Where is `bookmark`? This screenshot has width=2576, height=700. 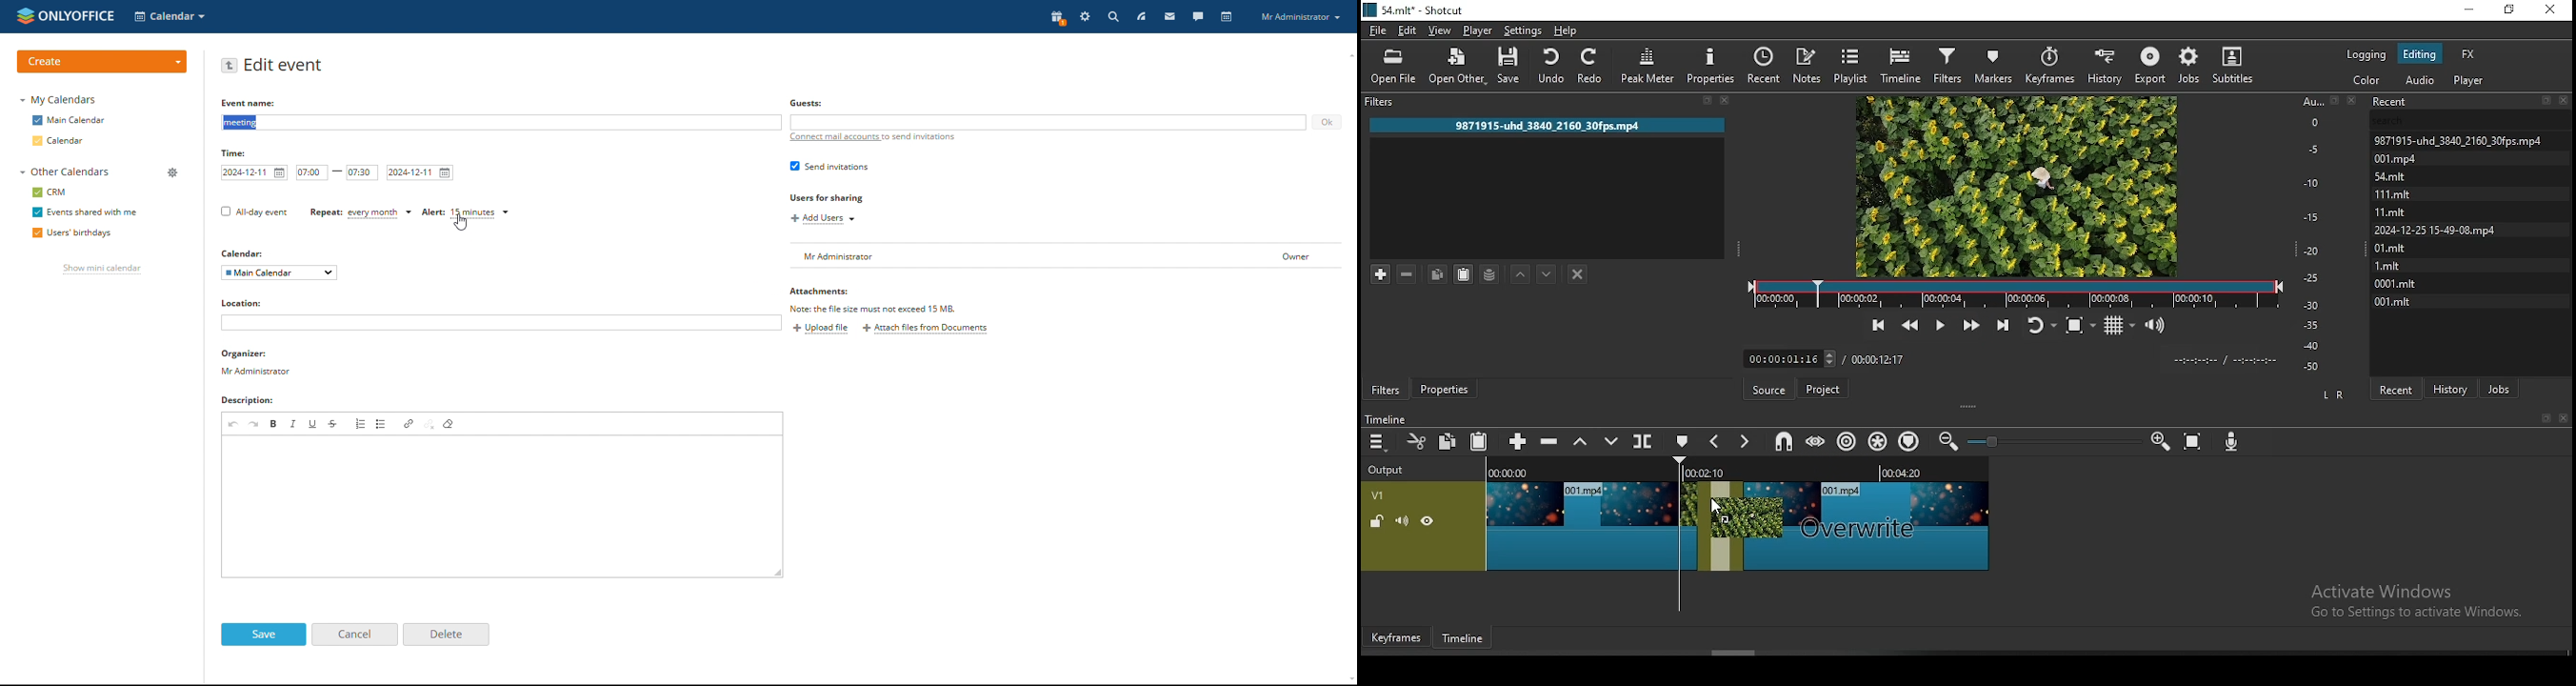
bookmark is located at coordinates (2542, 418).